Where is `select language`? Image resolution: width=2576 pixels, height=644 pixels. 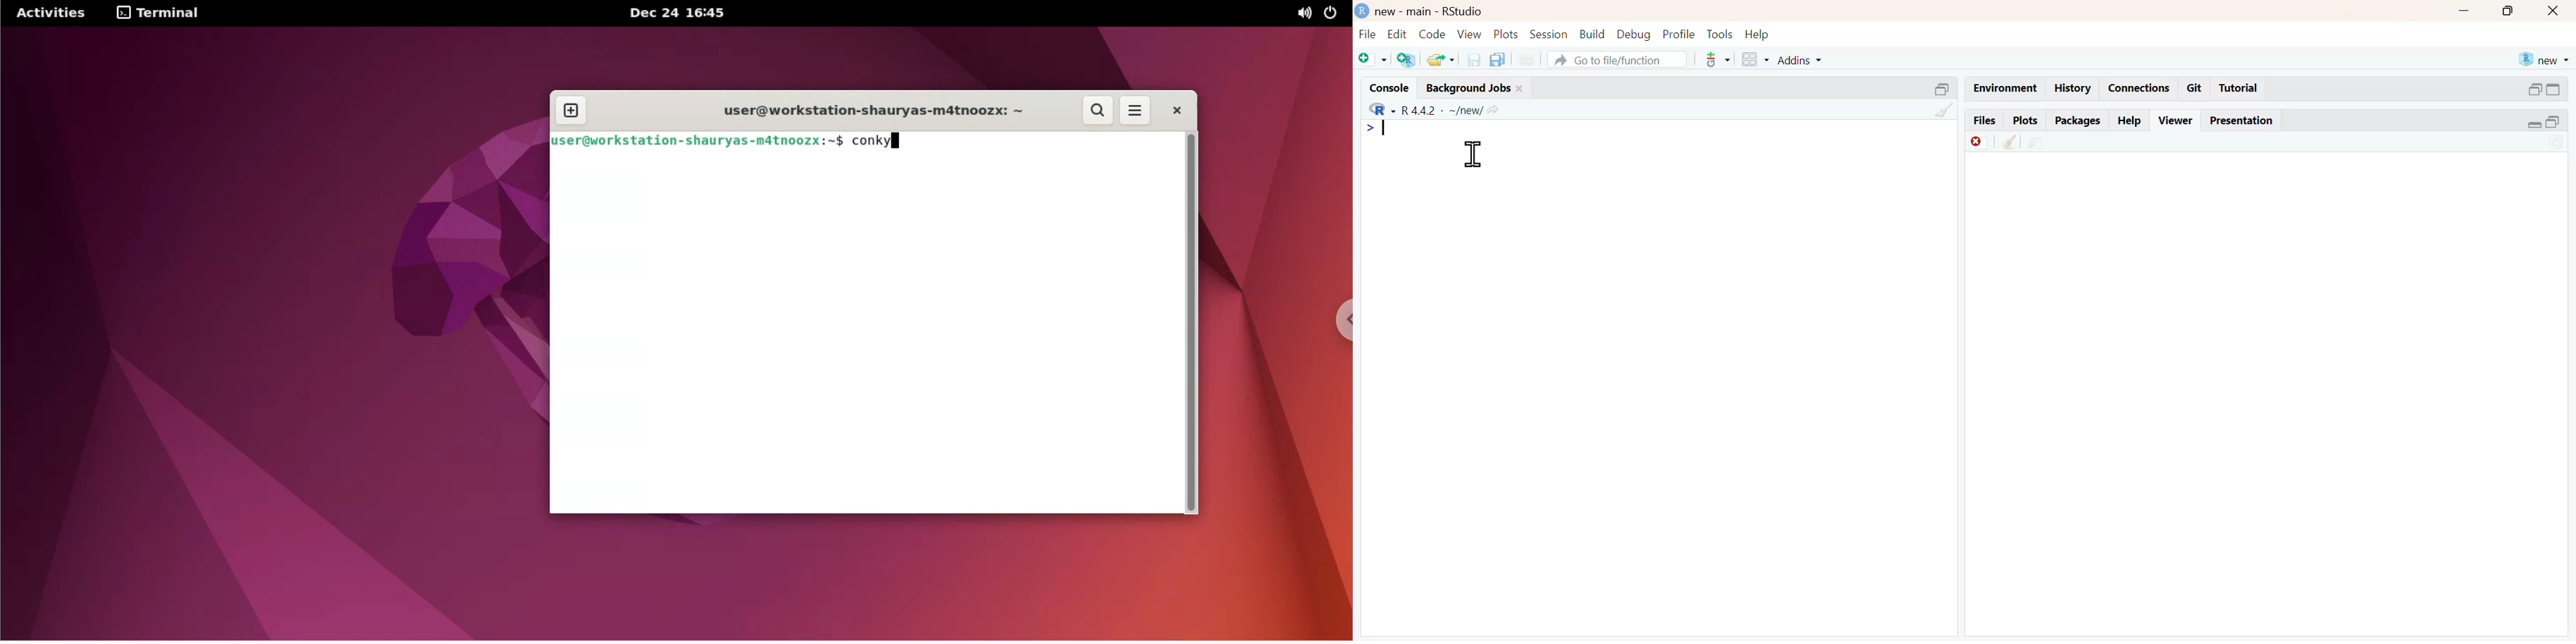
select language is located at coordinates (1376, 108).